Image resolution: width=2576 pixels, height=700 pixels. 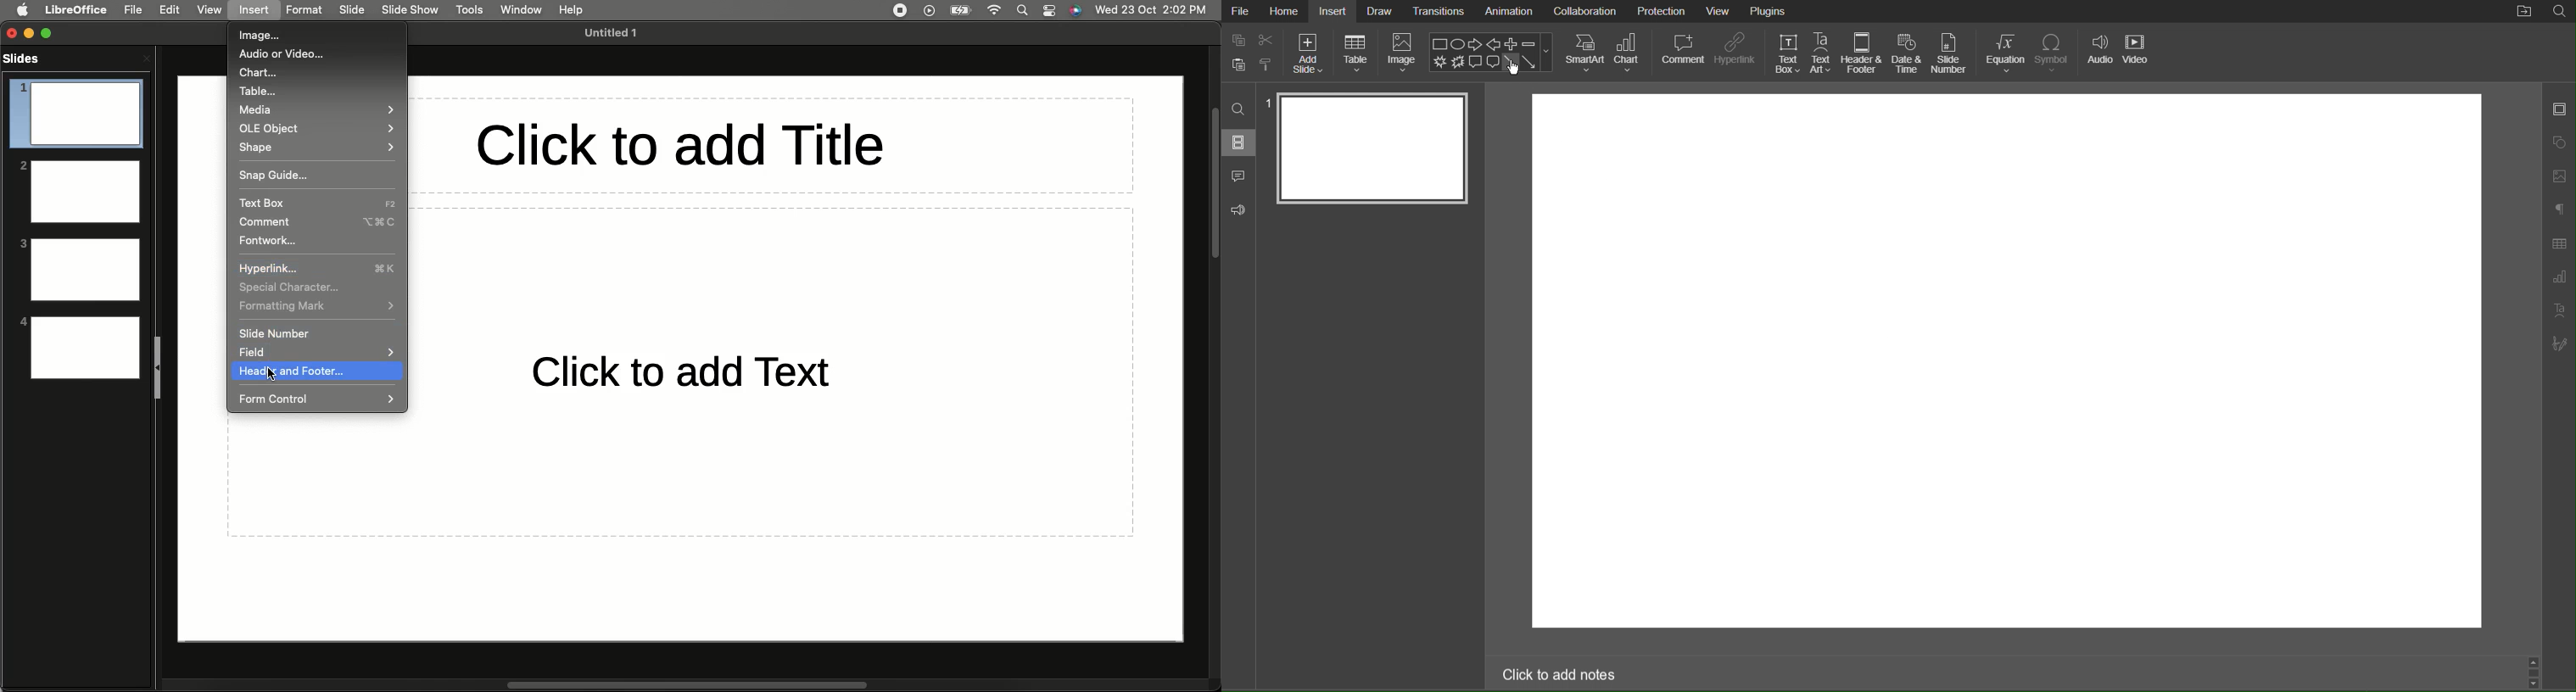 I want to click on Shape Menu, so click(x=1491, y=52).